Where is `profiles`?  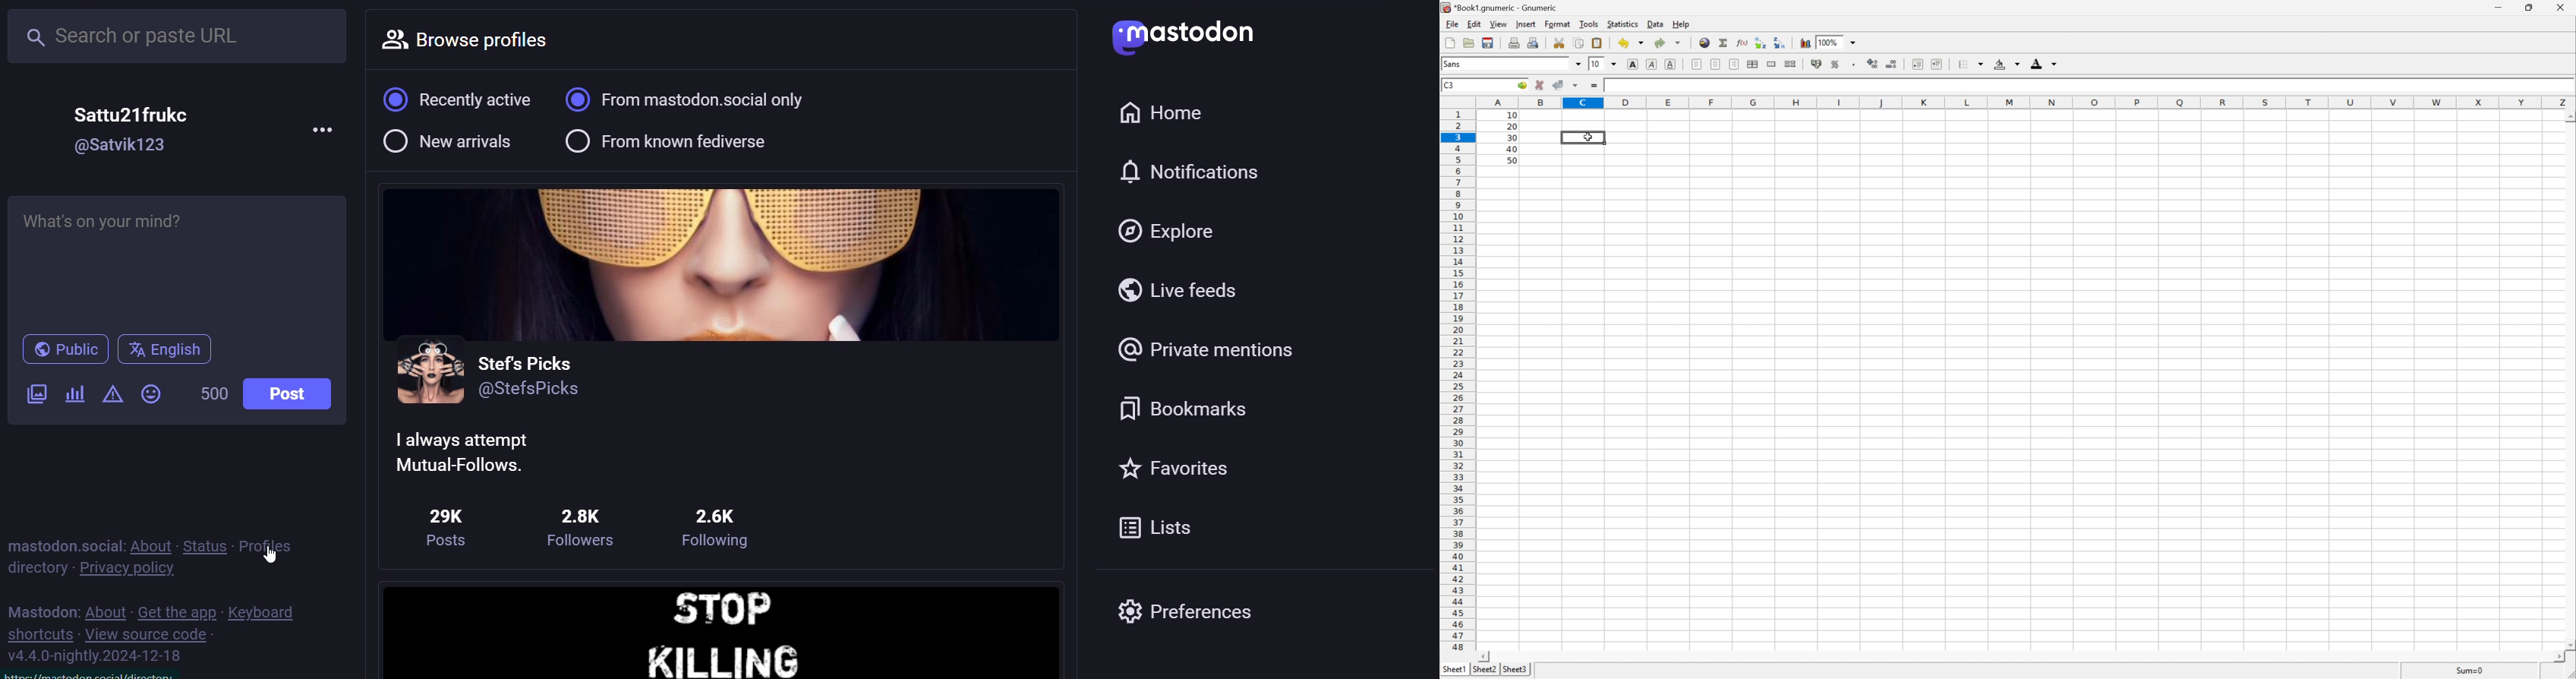 profiles is located at coordinates (271, 545).